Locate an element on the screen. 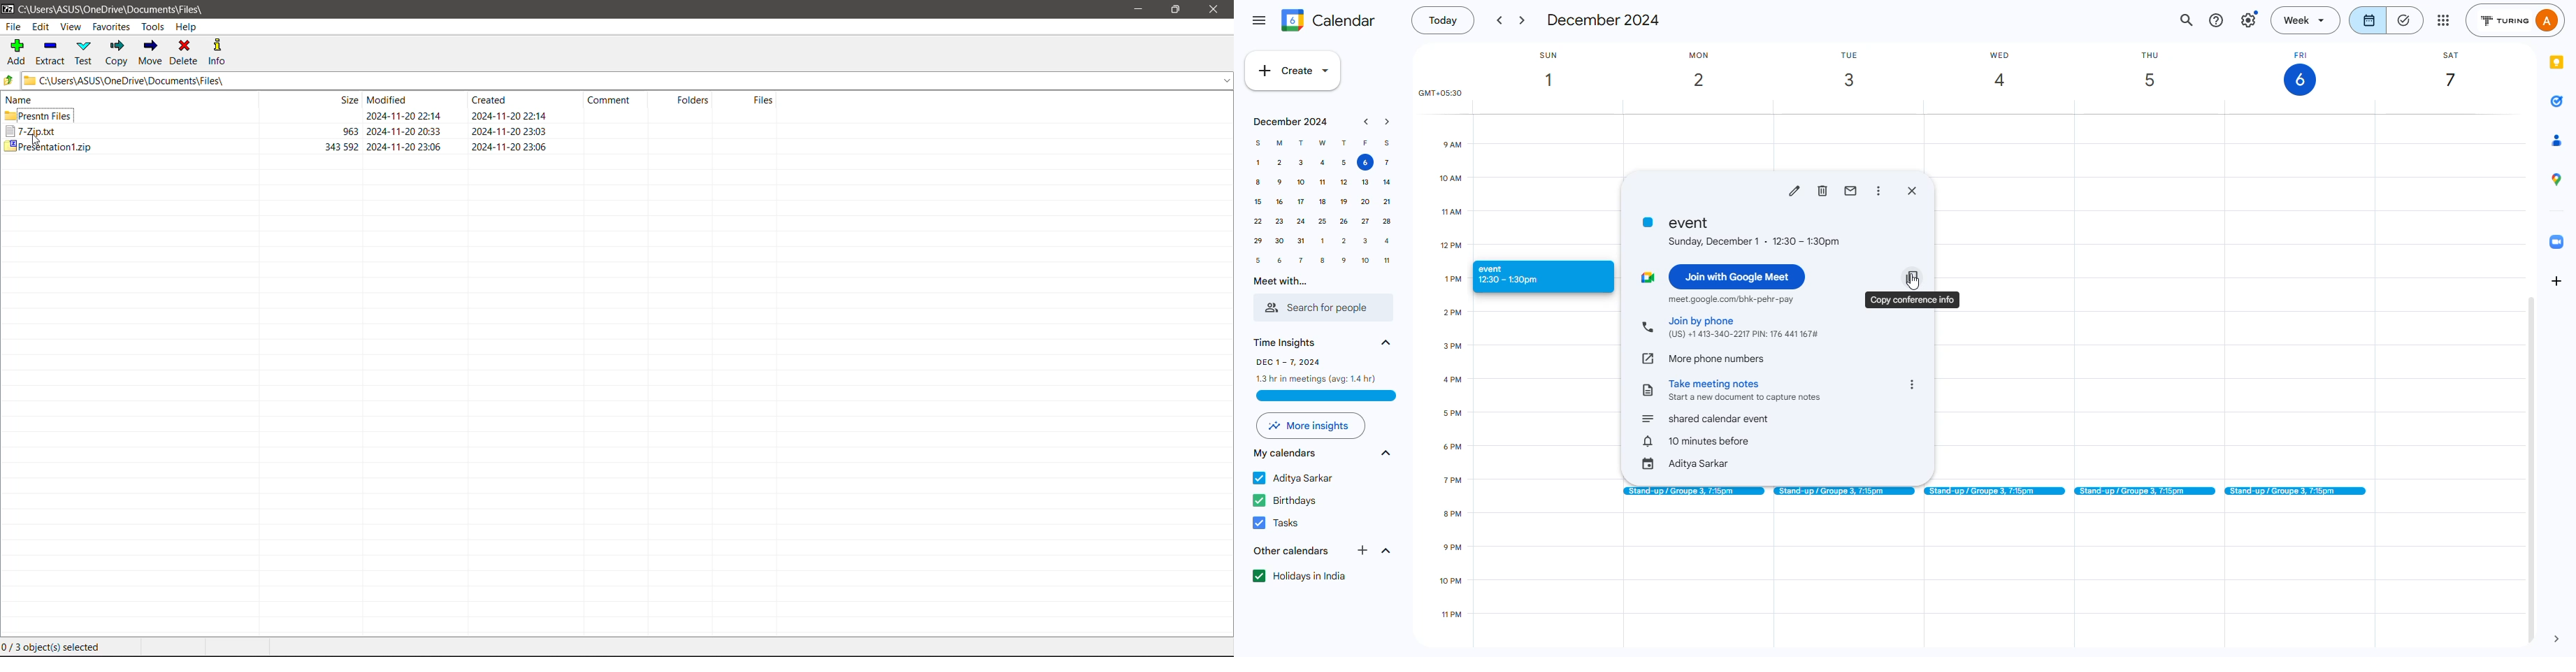 This screenshot has width=2576, height=672. 28 is located at coordinates (1388, 221).